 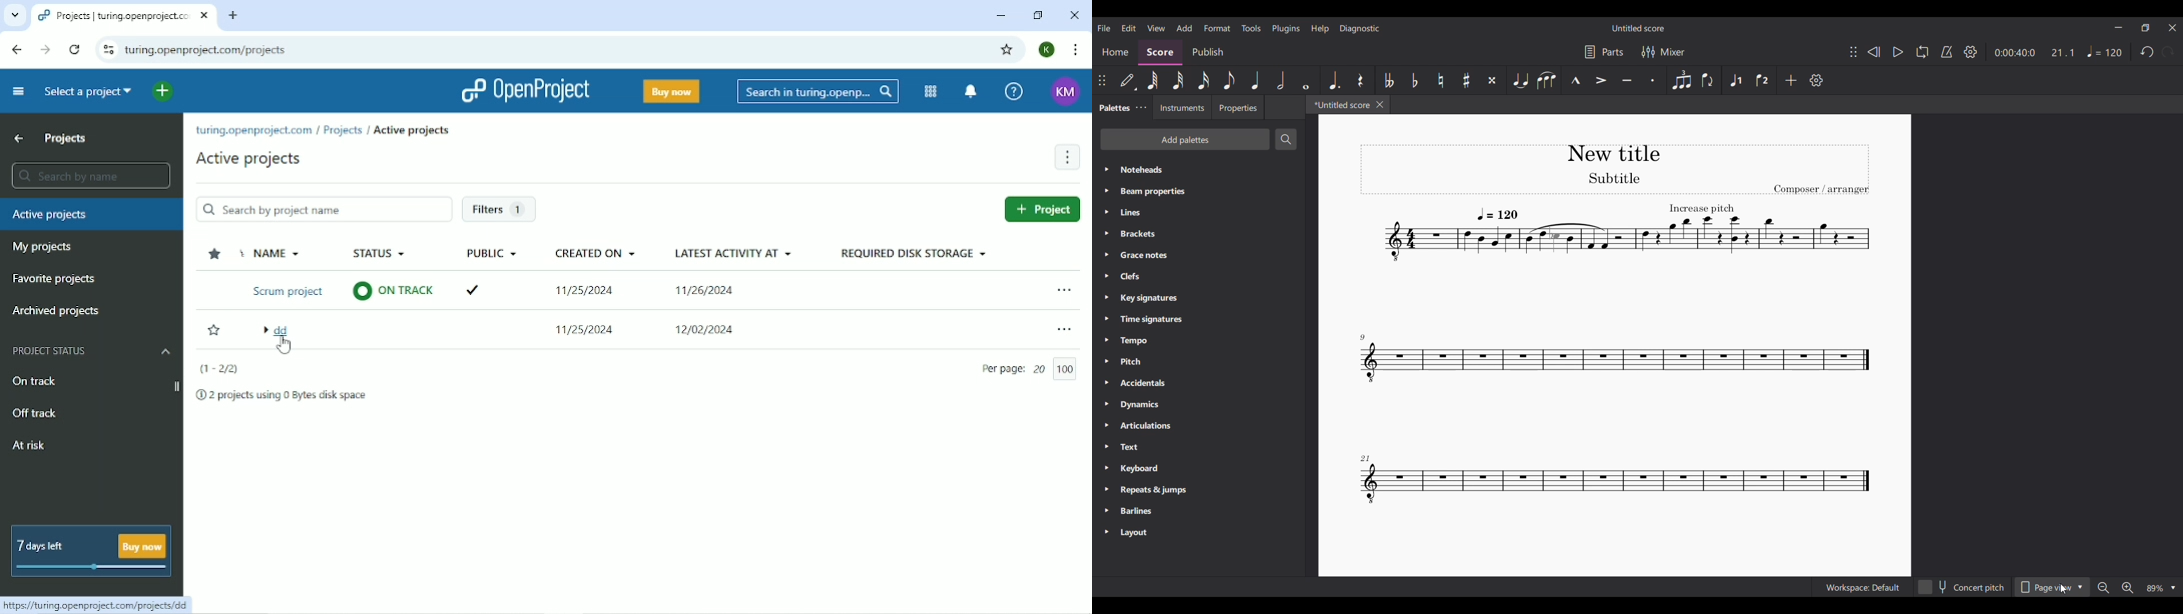 I want to click on Close, so click(x=1074, y=15).